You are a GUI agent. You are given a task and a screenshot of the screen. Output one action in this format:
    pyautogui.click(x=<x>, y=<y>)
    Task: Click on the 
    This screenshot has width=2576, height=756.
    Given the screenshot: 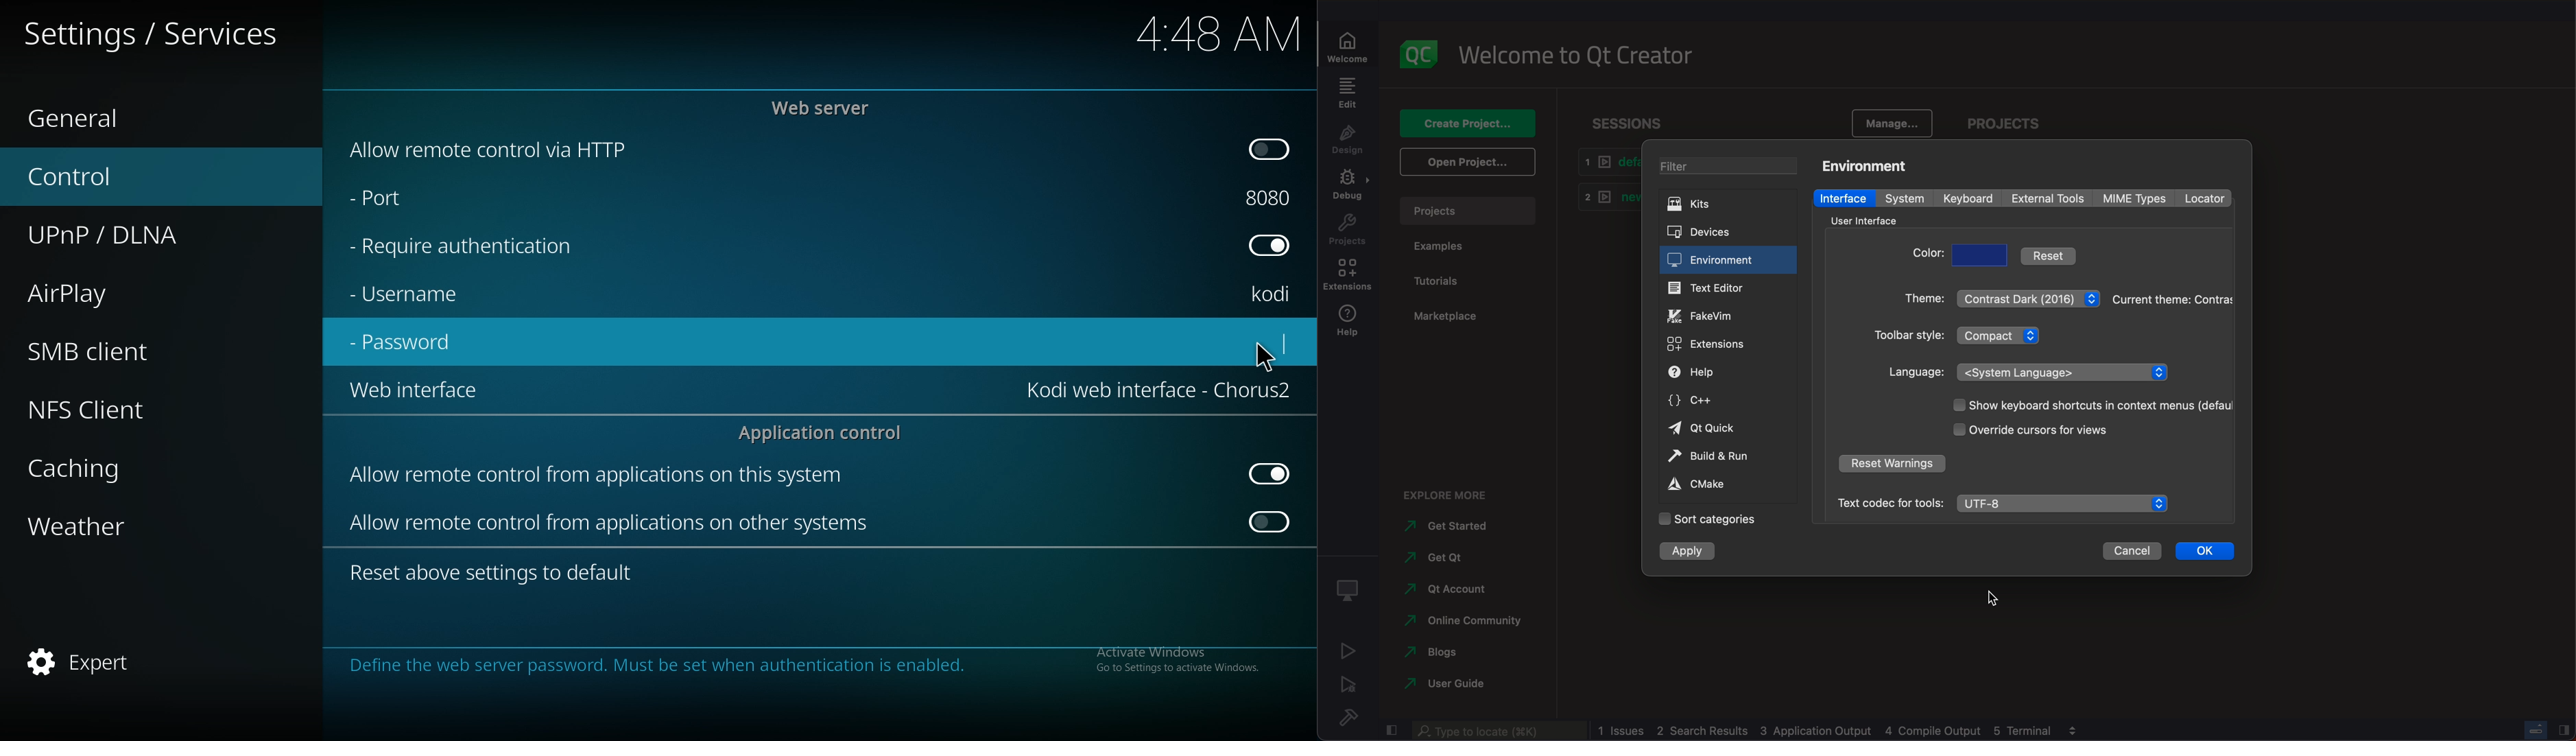 What is the action you would take?
    pyautogui.click(x=1200, y=34)
    